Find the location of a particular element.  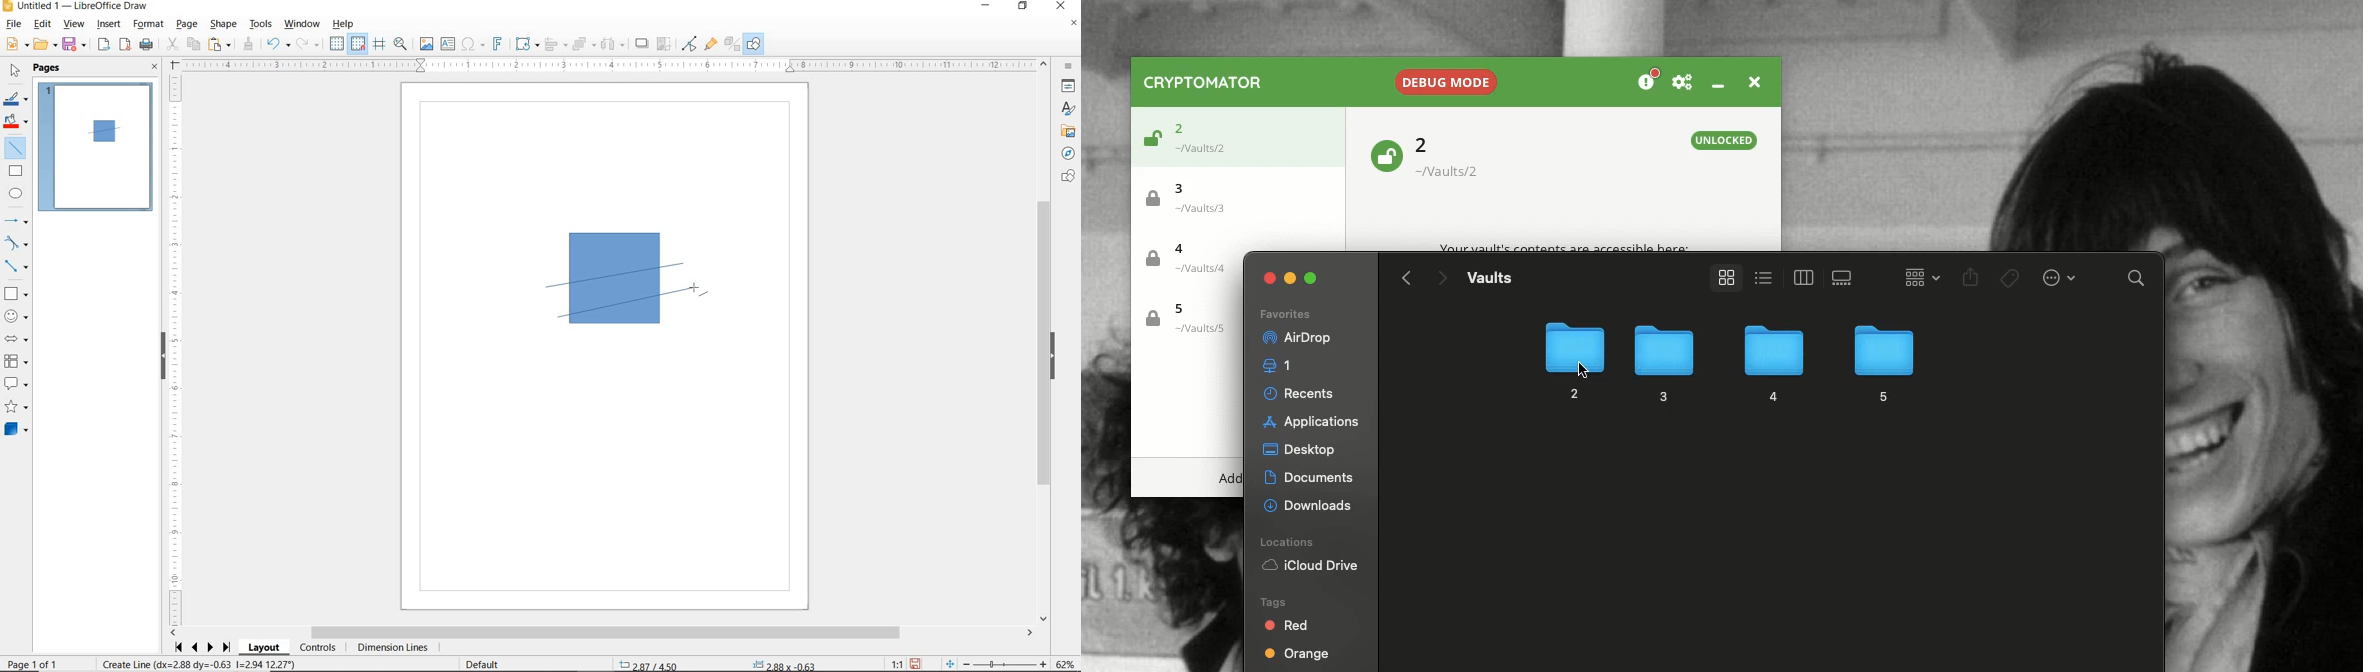

STANDARD SELECTION is located at coordinates (717, 662).